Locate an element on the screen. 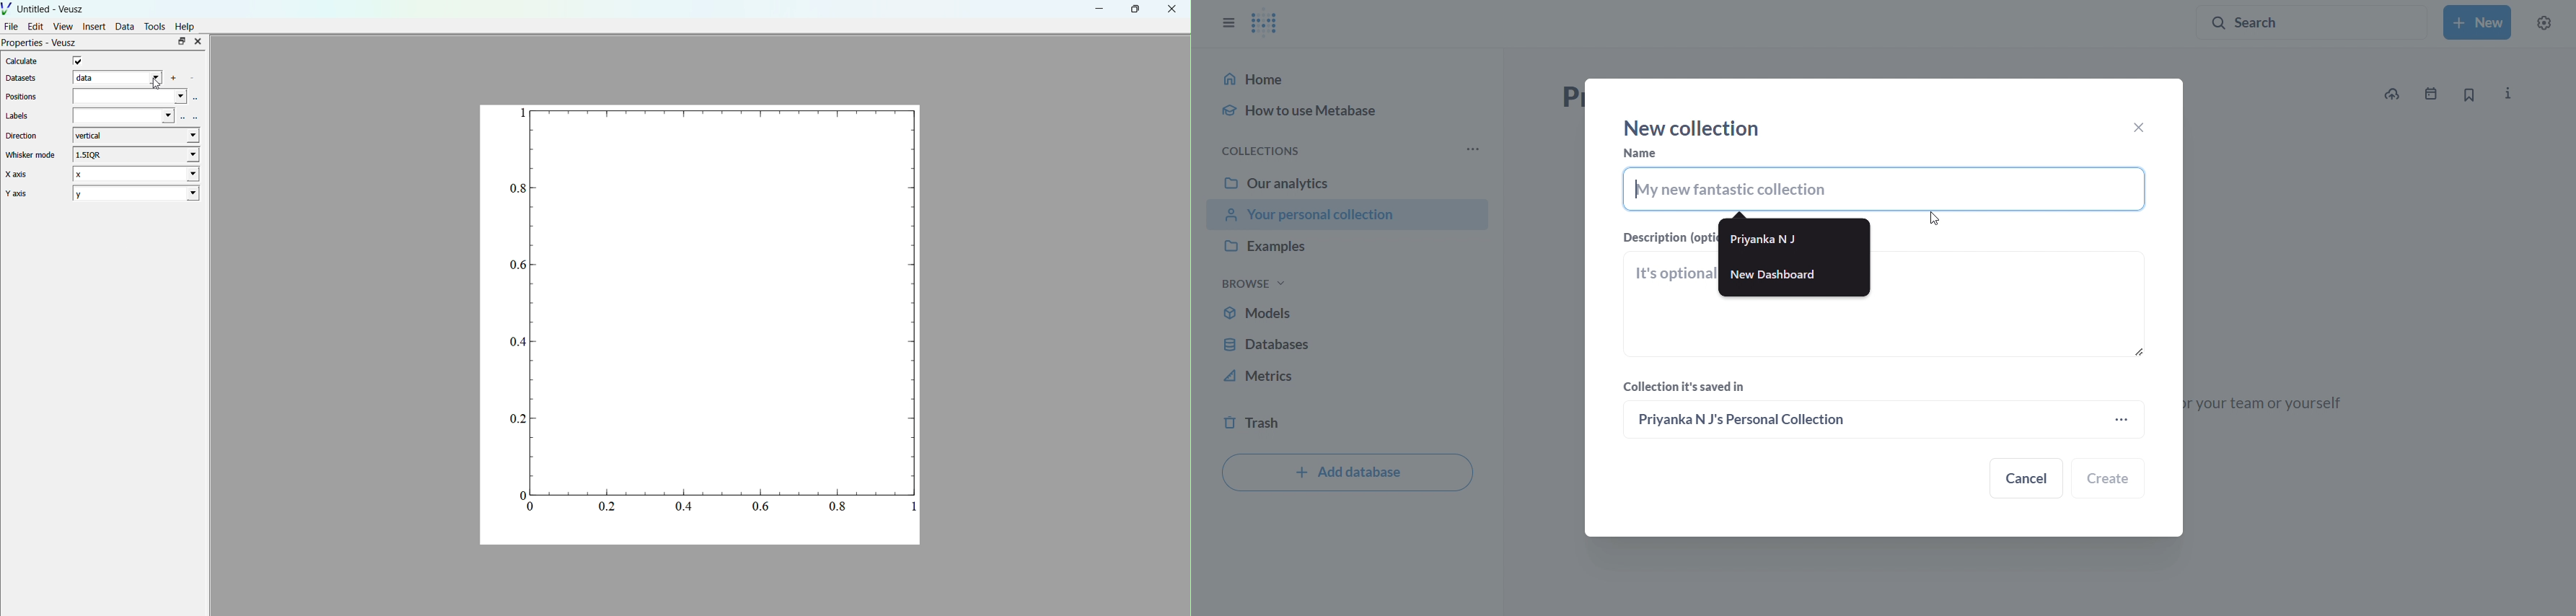 The width and height of the screenshot is (2576, 616). Data is located at coordinates (125, 26).